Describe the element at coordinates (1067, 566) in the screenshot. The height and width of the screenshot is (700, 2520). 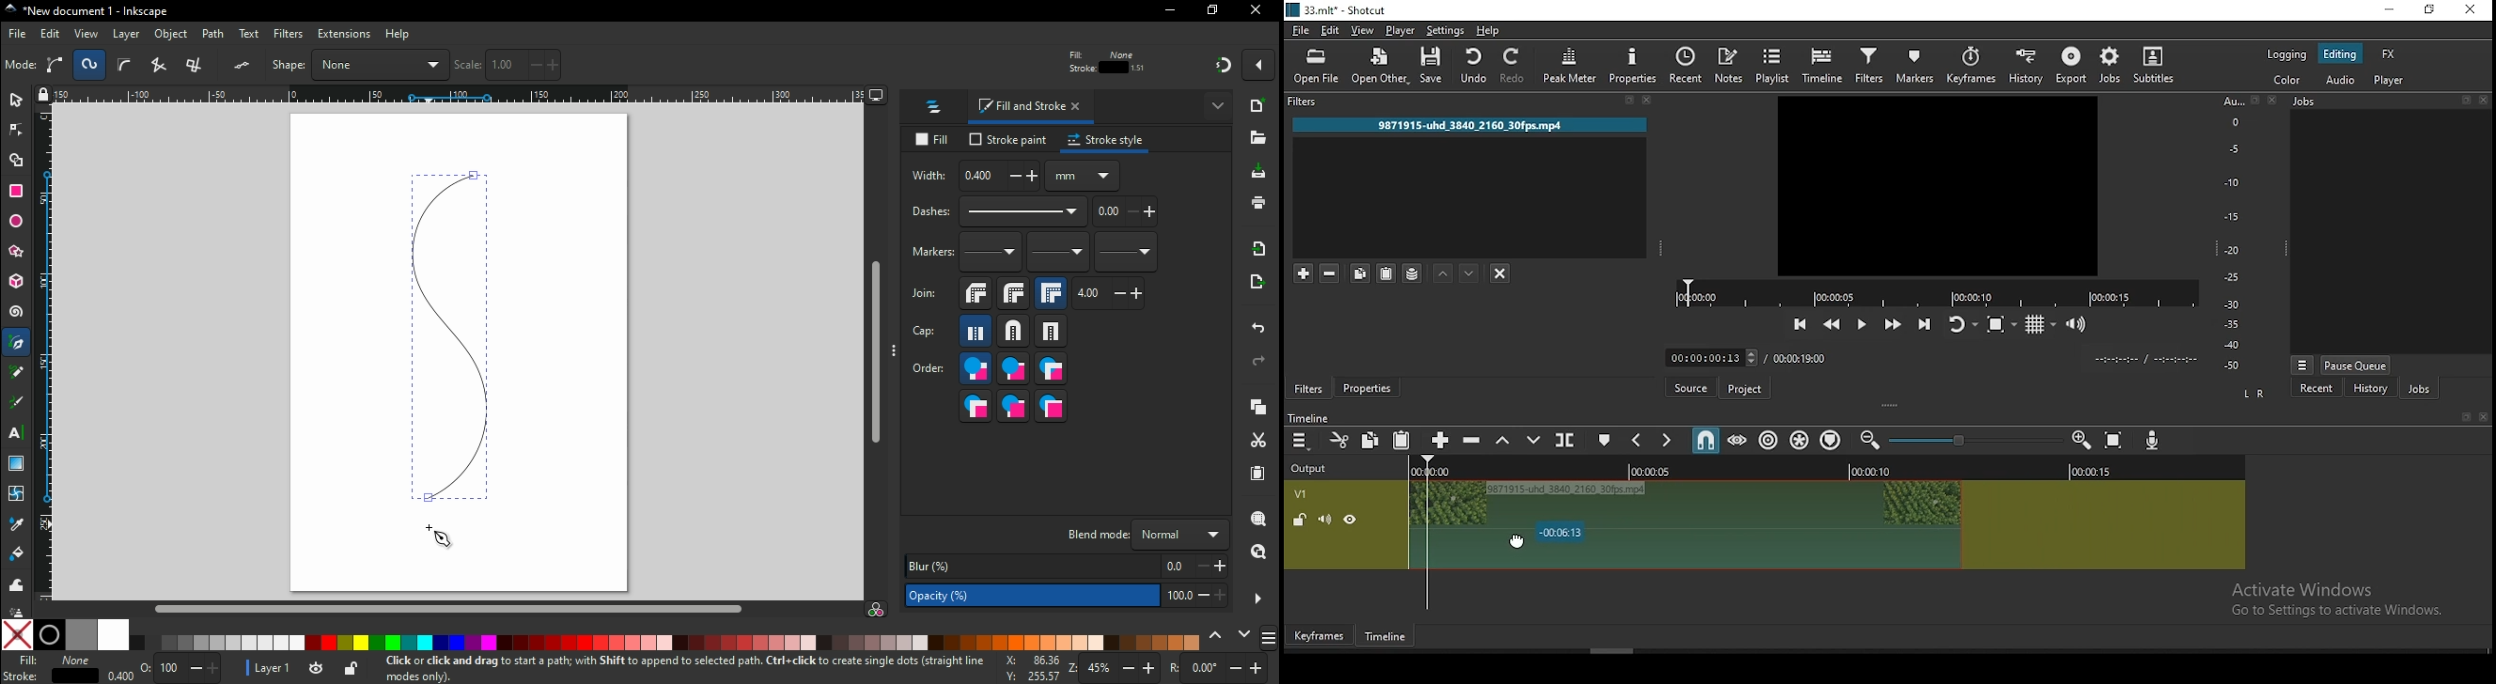
I see `blur` at that location.